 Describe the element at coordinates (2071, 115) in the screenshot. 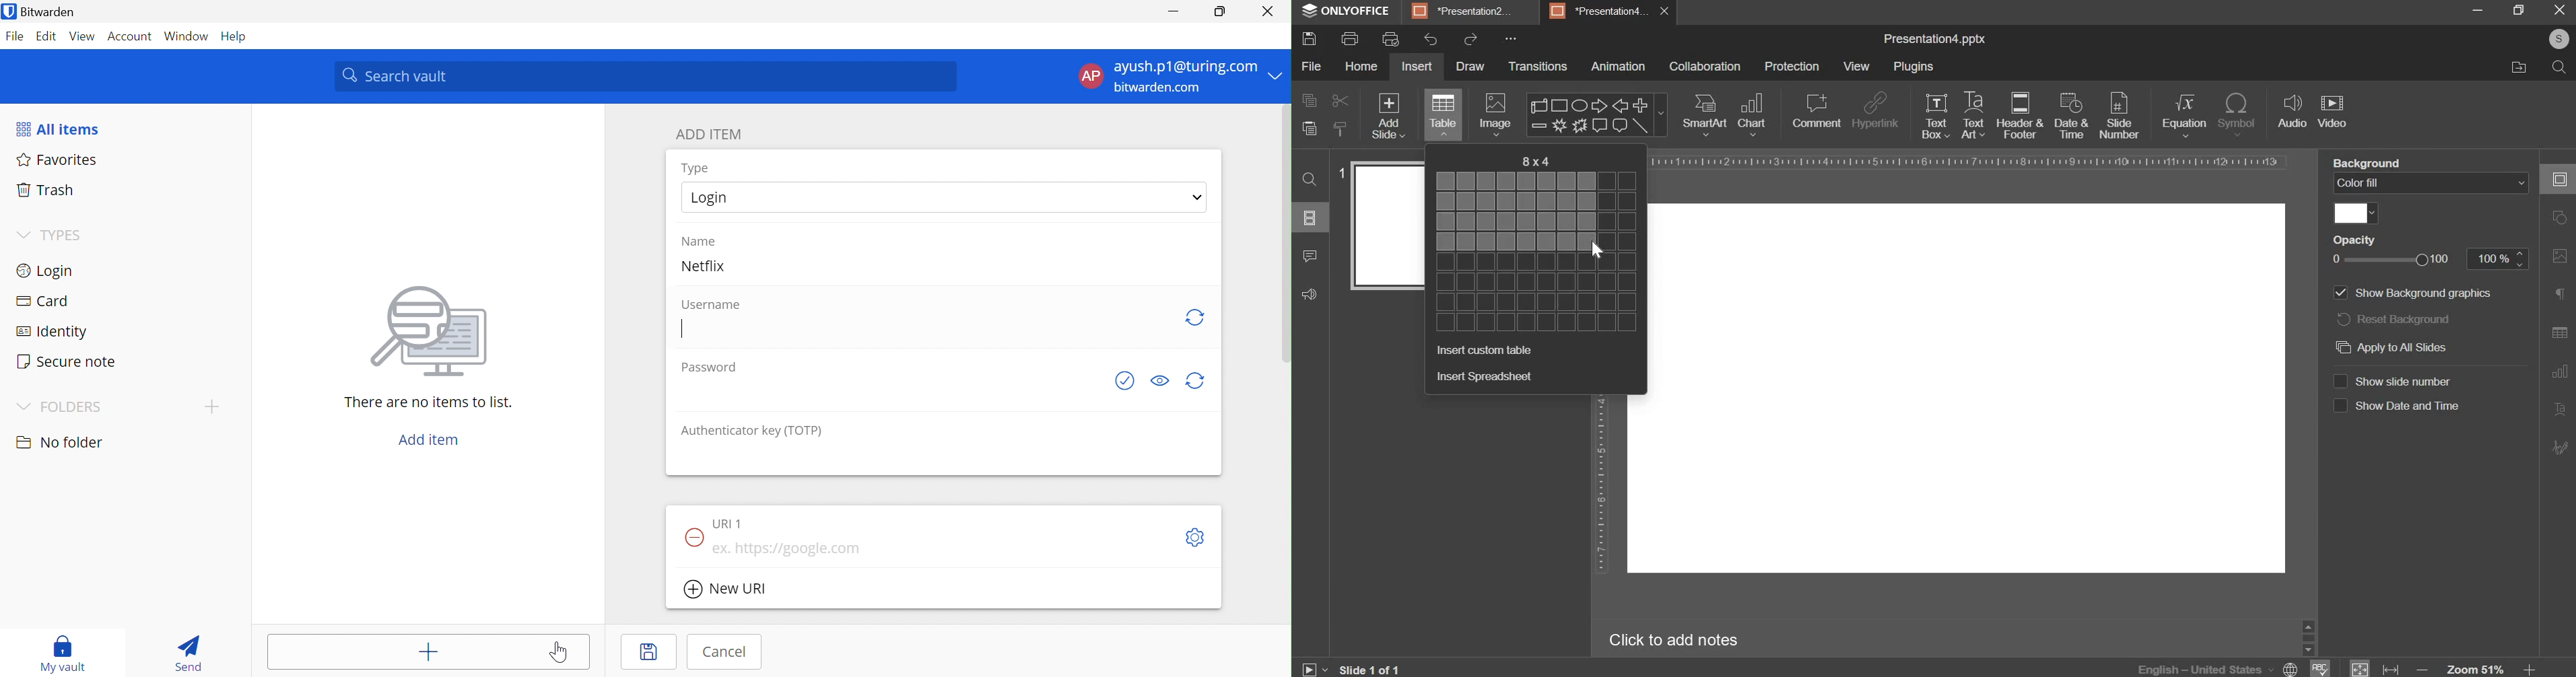

I see `date & time` at that location.